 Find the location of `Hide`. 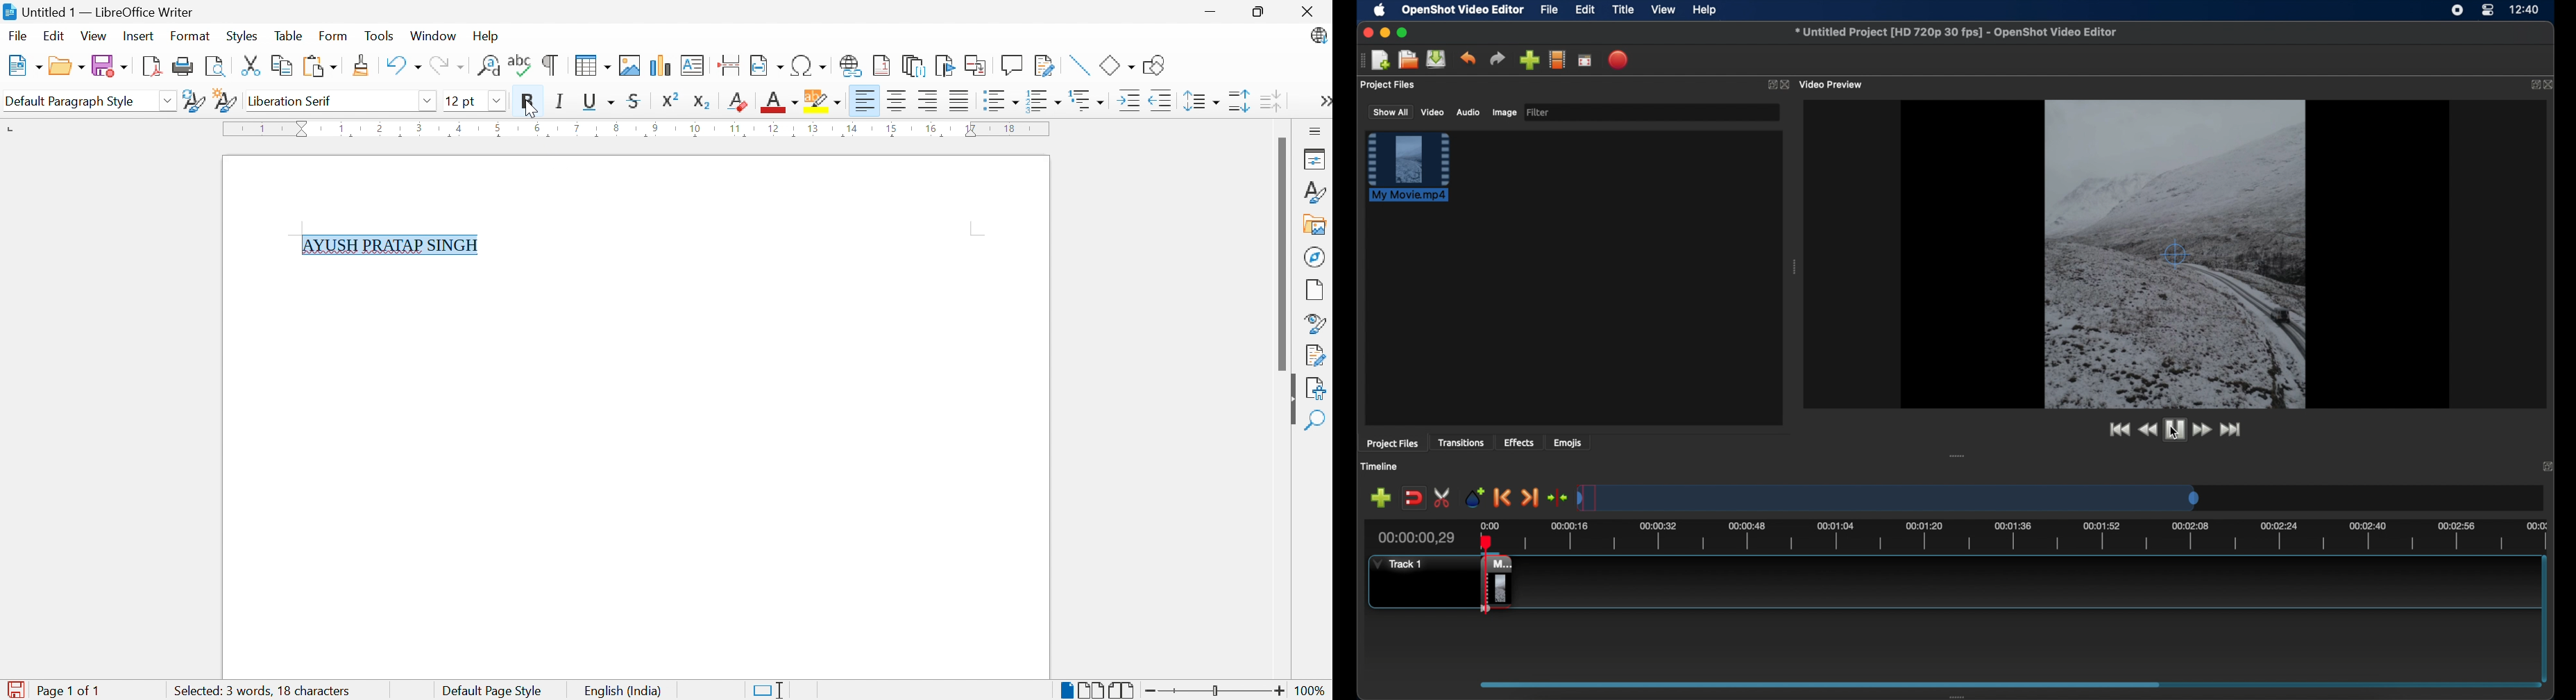

Hide is located at coordinates (1291, 406).